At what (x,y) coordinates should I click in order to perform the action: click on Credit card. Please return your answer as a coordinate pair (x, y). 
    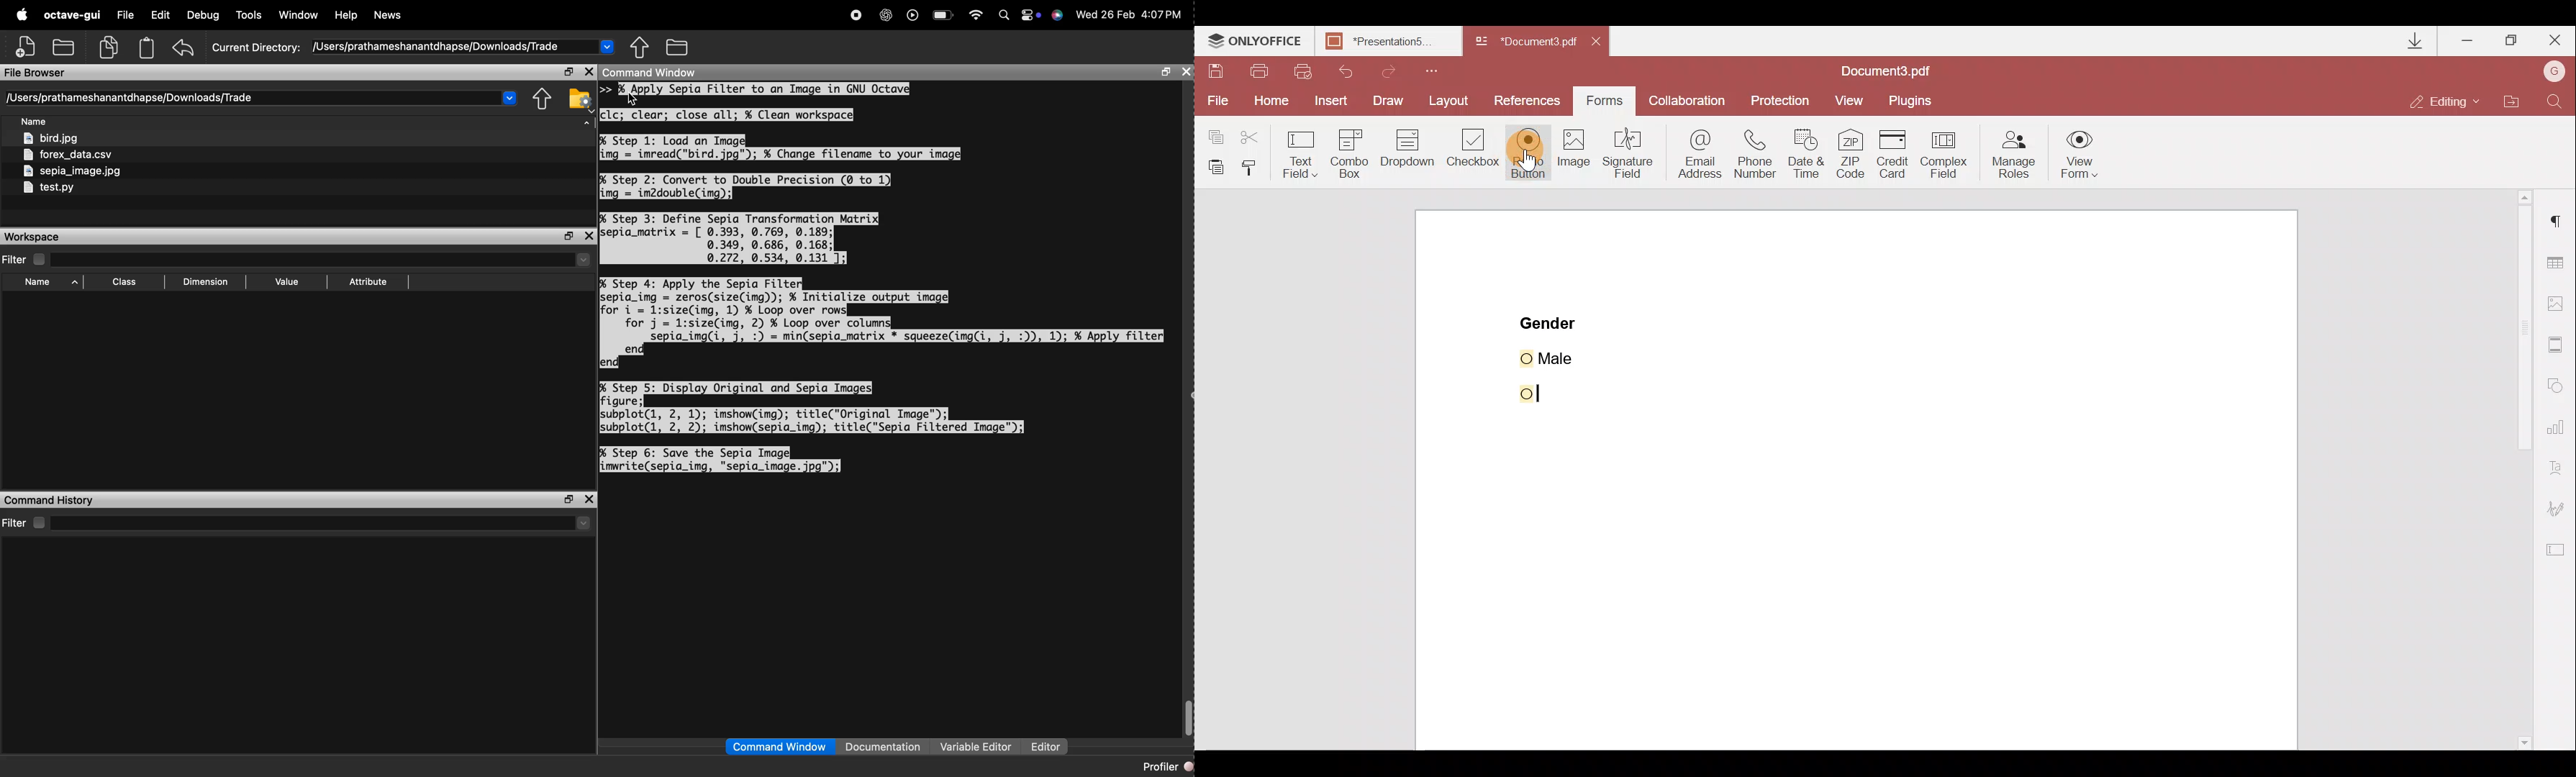
    Looking at the image, I should click on (1893, 150).